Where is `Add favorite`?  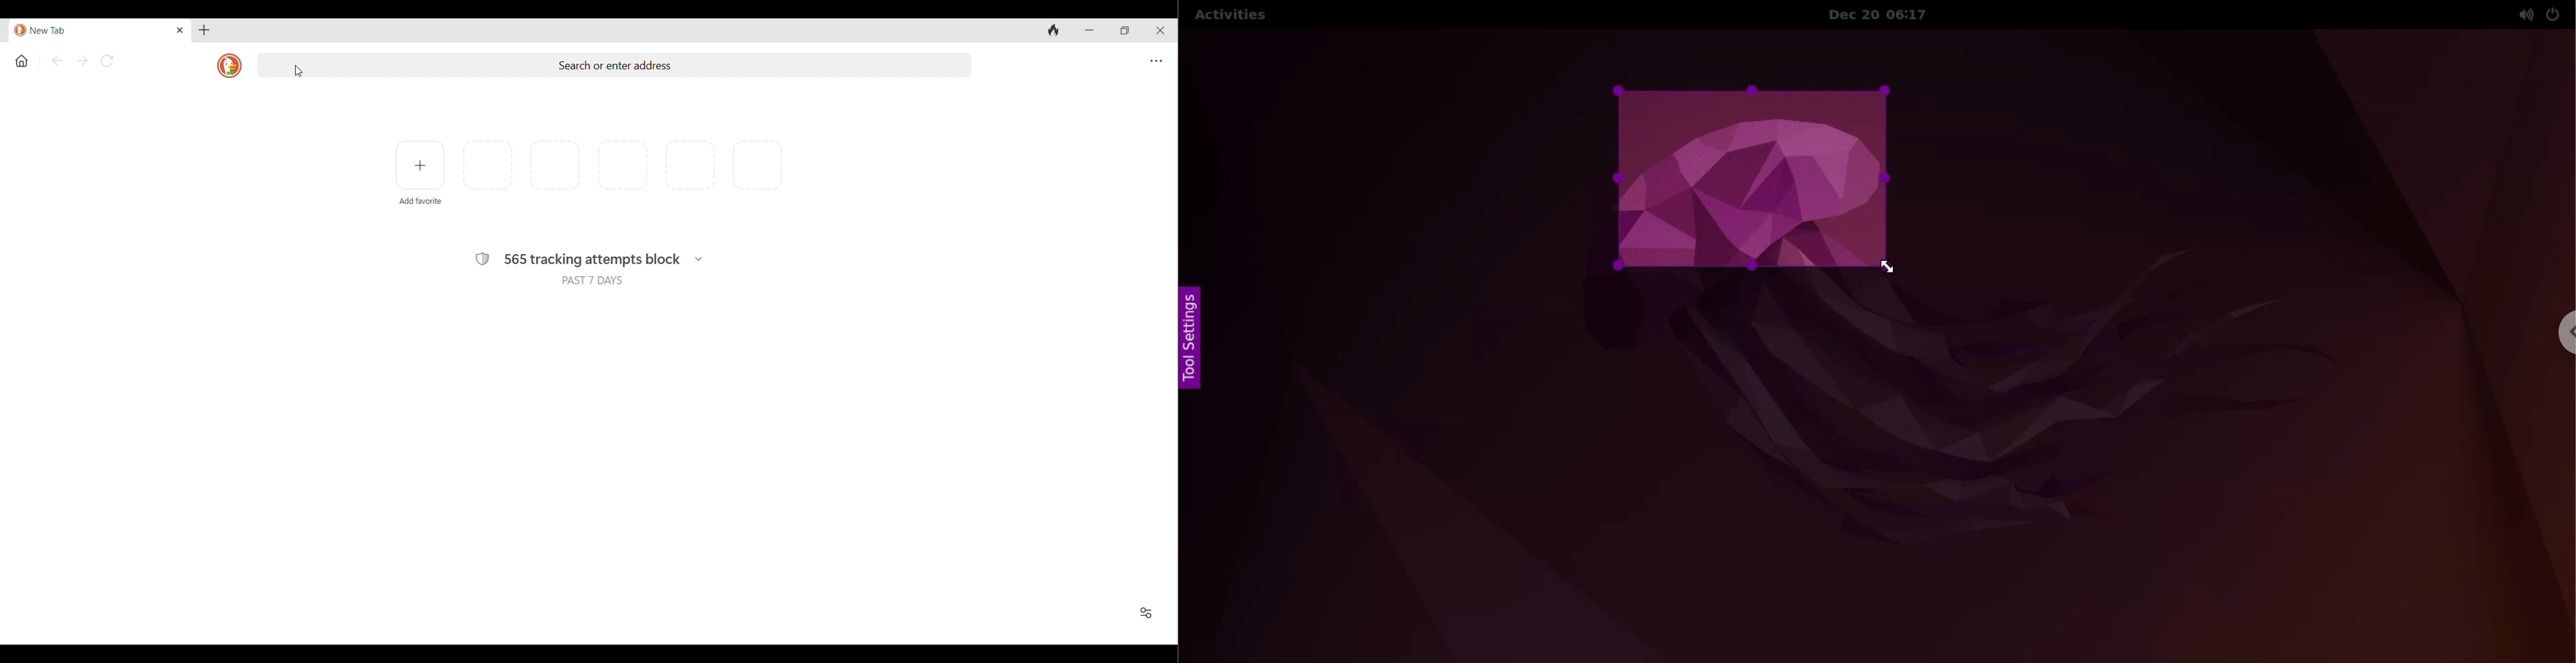 Add favorite is located at coordinates (420, 165).